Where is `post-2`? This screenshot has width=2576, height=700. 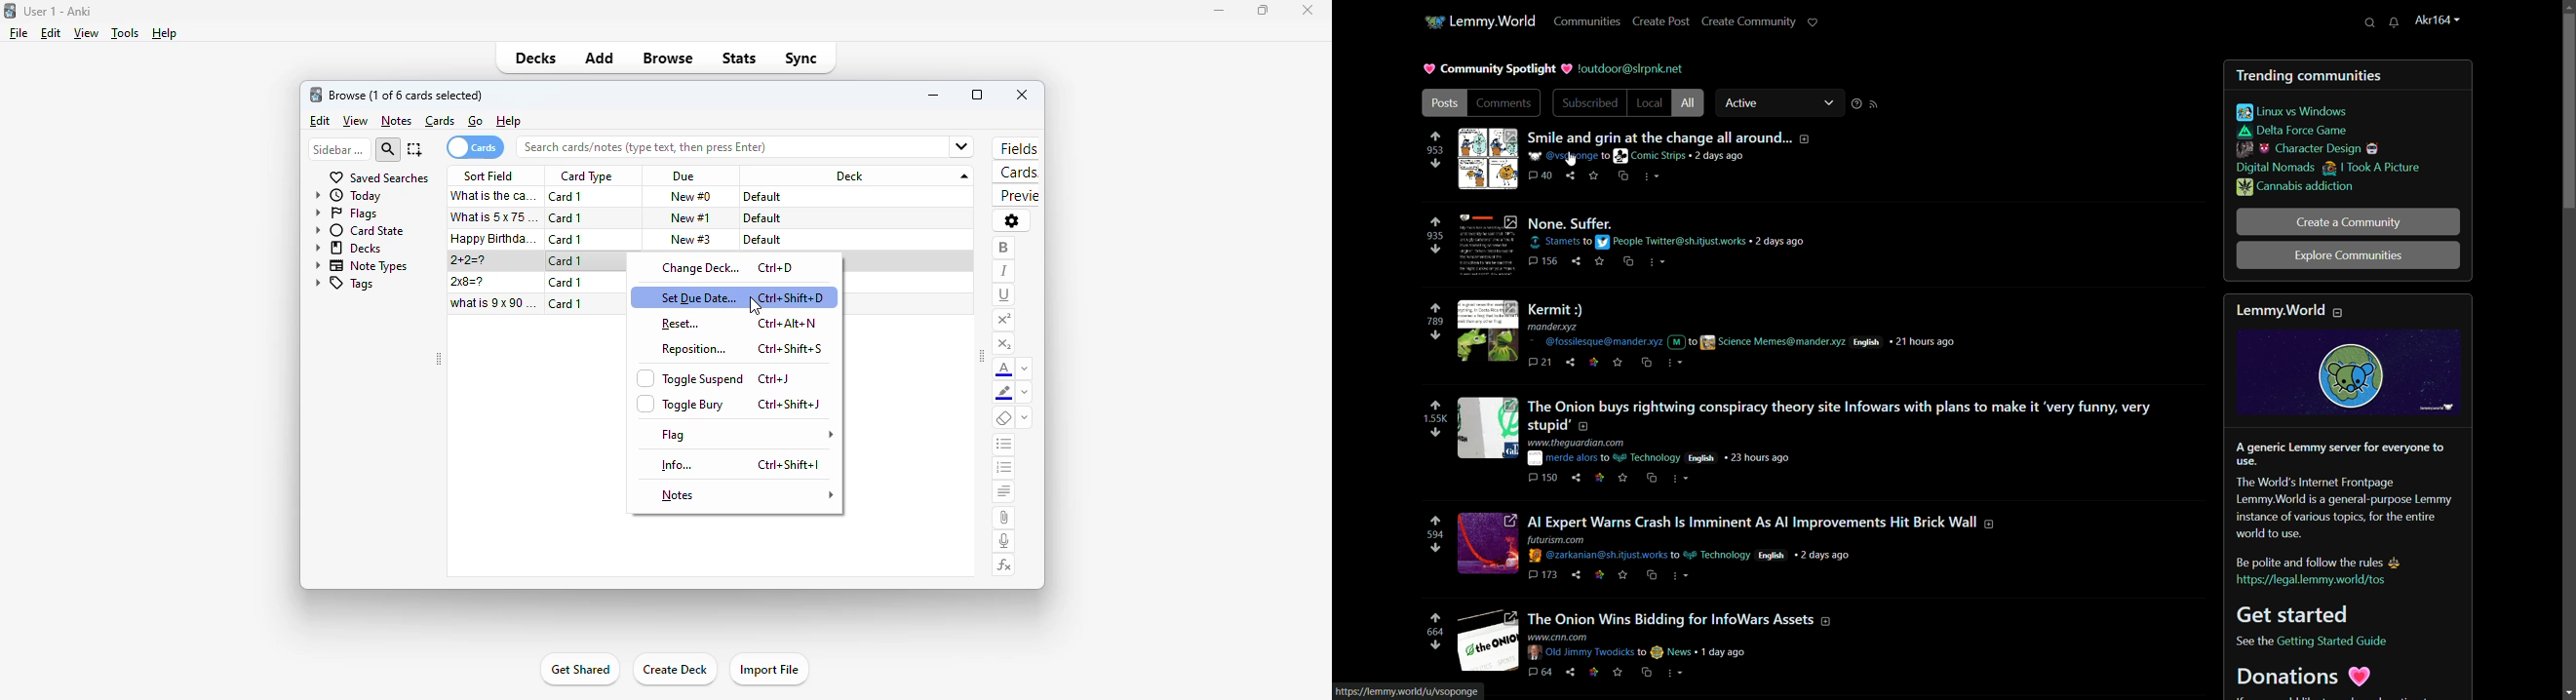
post-2 is located at coordinates (1567, 222).